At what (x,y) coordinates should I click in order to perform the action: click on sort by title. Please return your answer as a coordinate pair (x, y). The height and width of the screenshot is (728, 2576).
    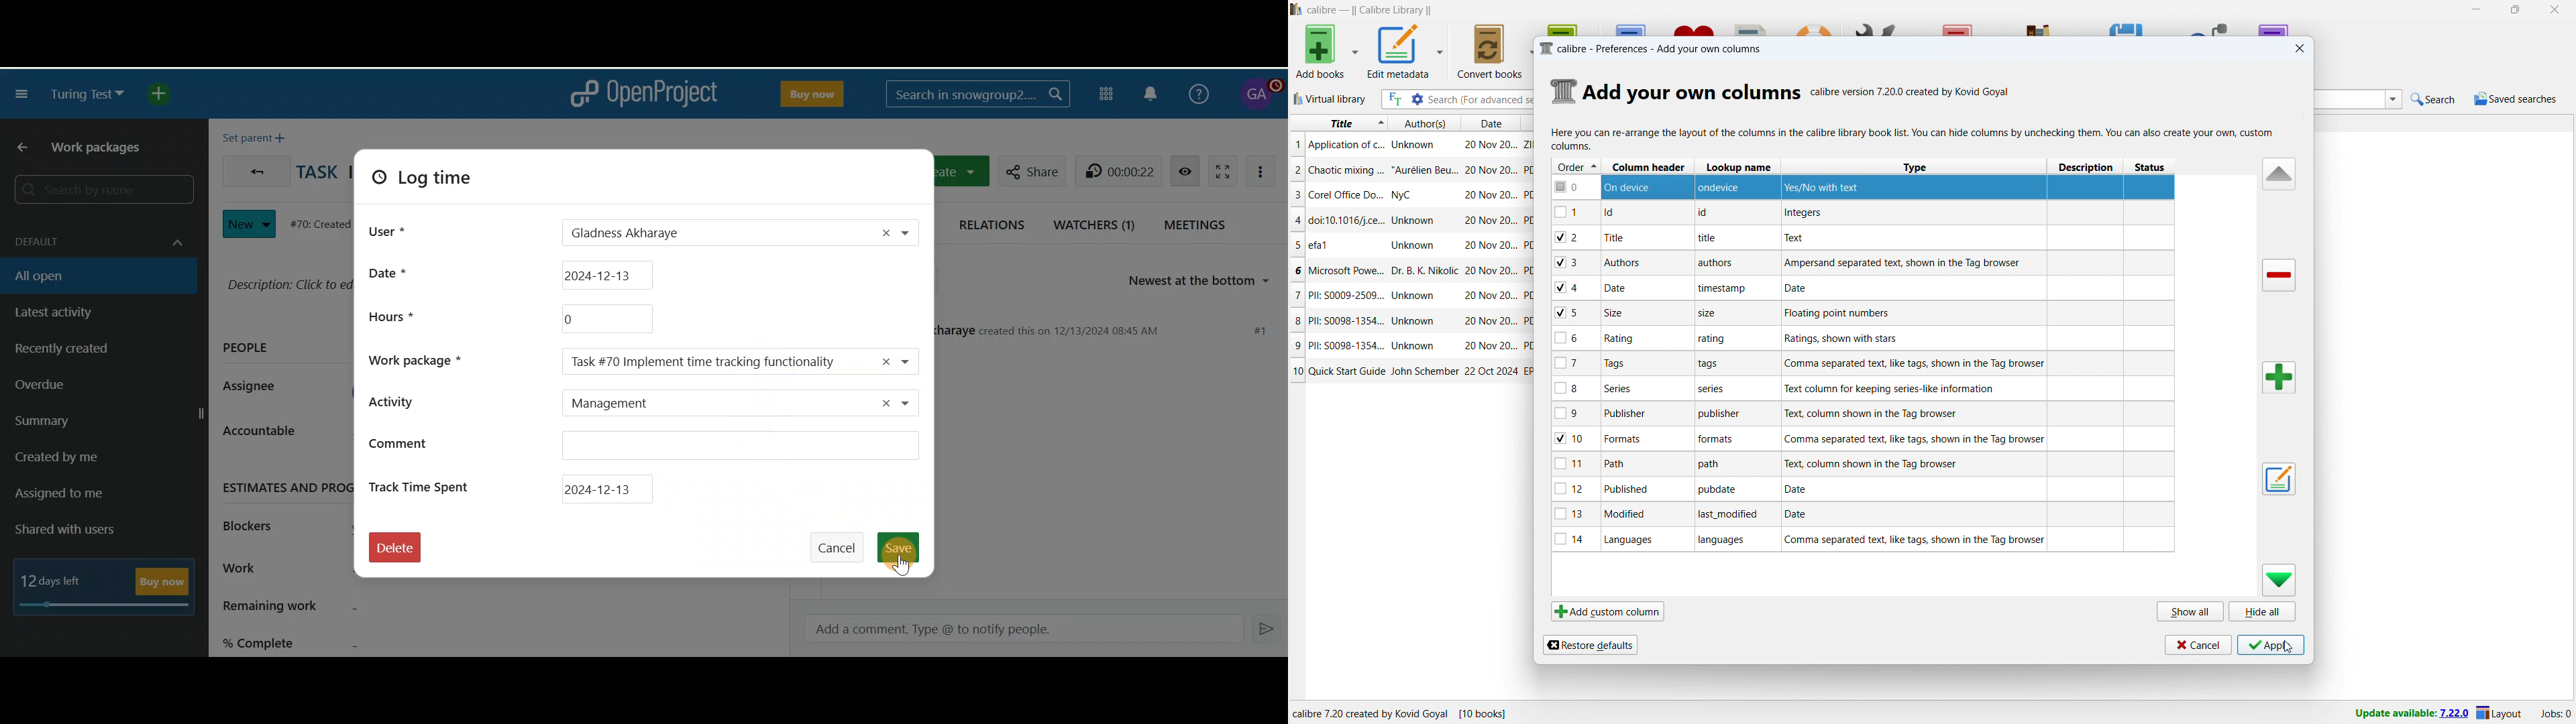
    Looking at the image, I should click on (1339, 123).